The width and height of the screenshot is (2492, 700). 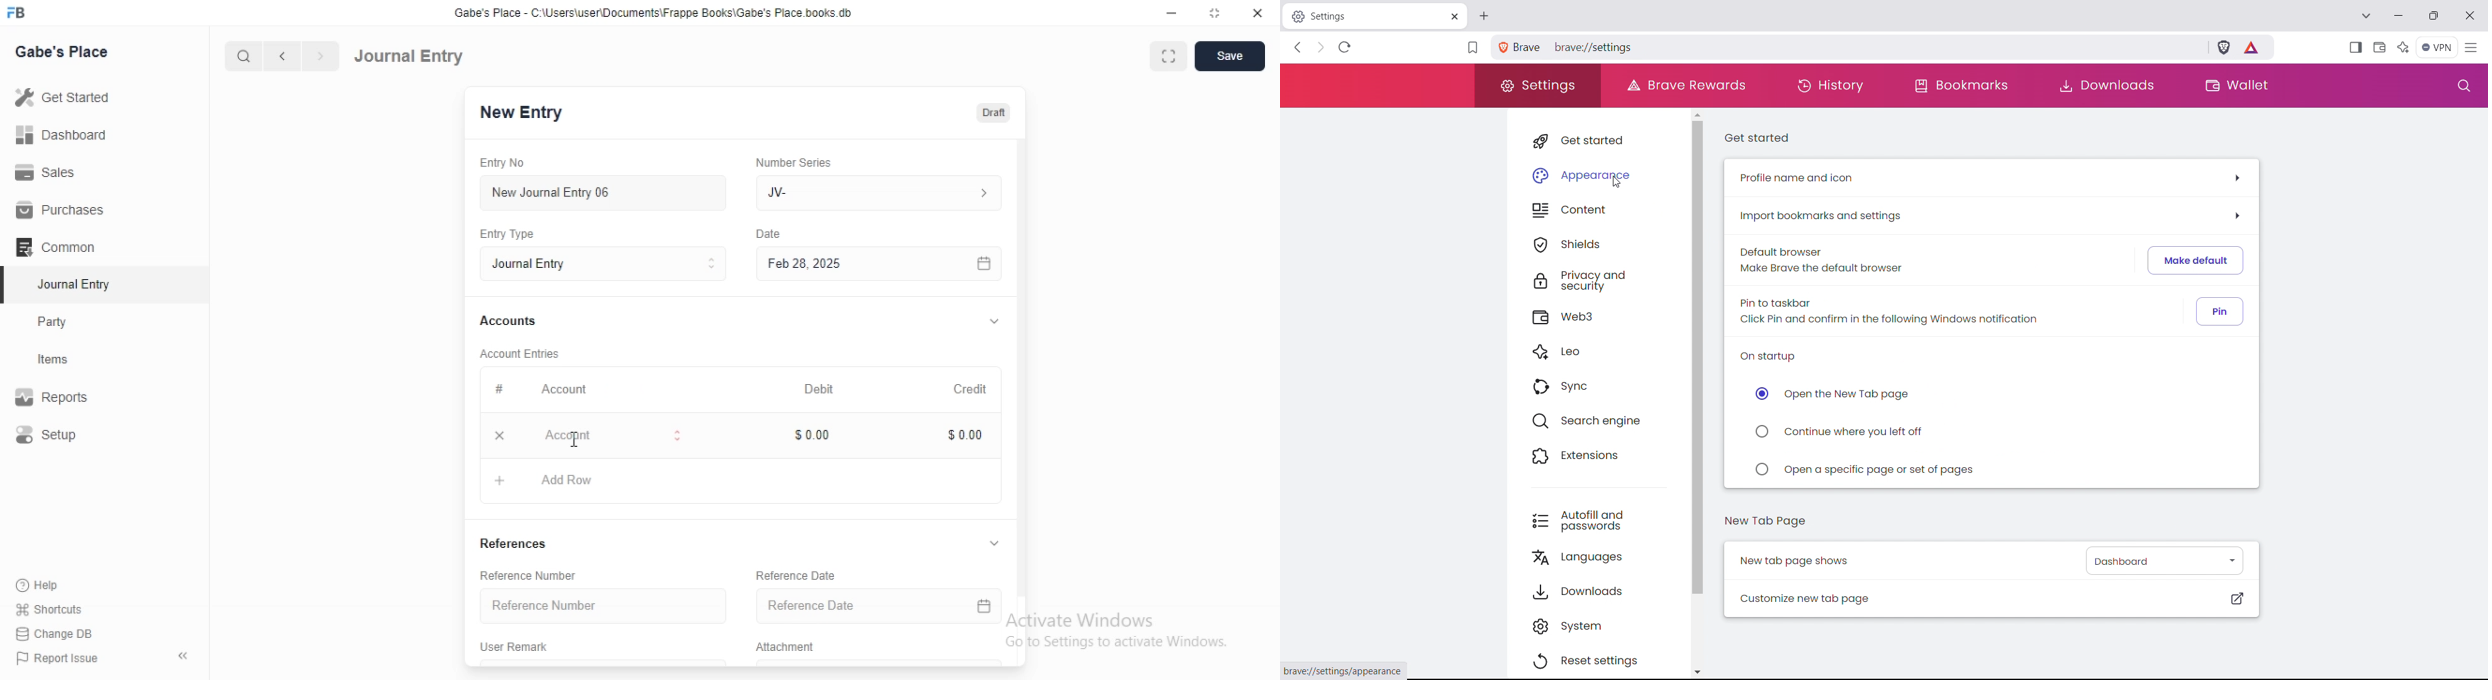 I want to click on calender, so click(x=985, y=609).